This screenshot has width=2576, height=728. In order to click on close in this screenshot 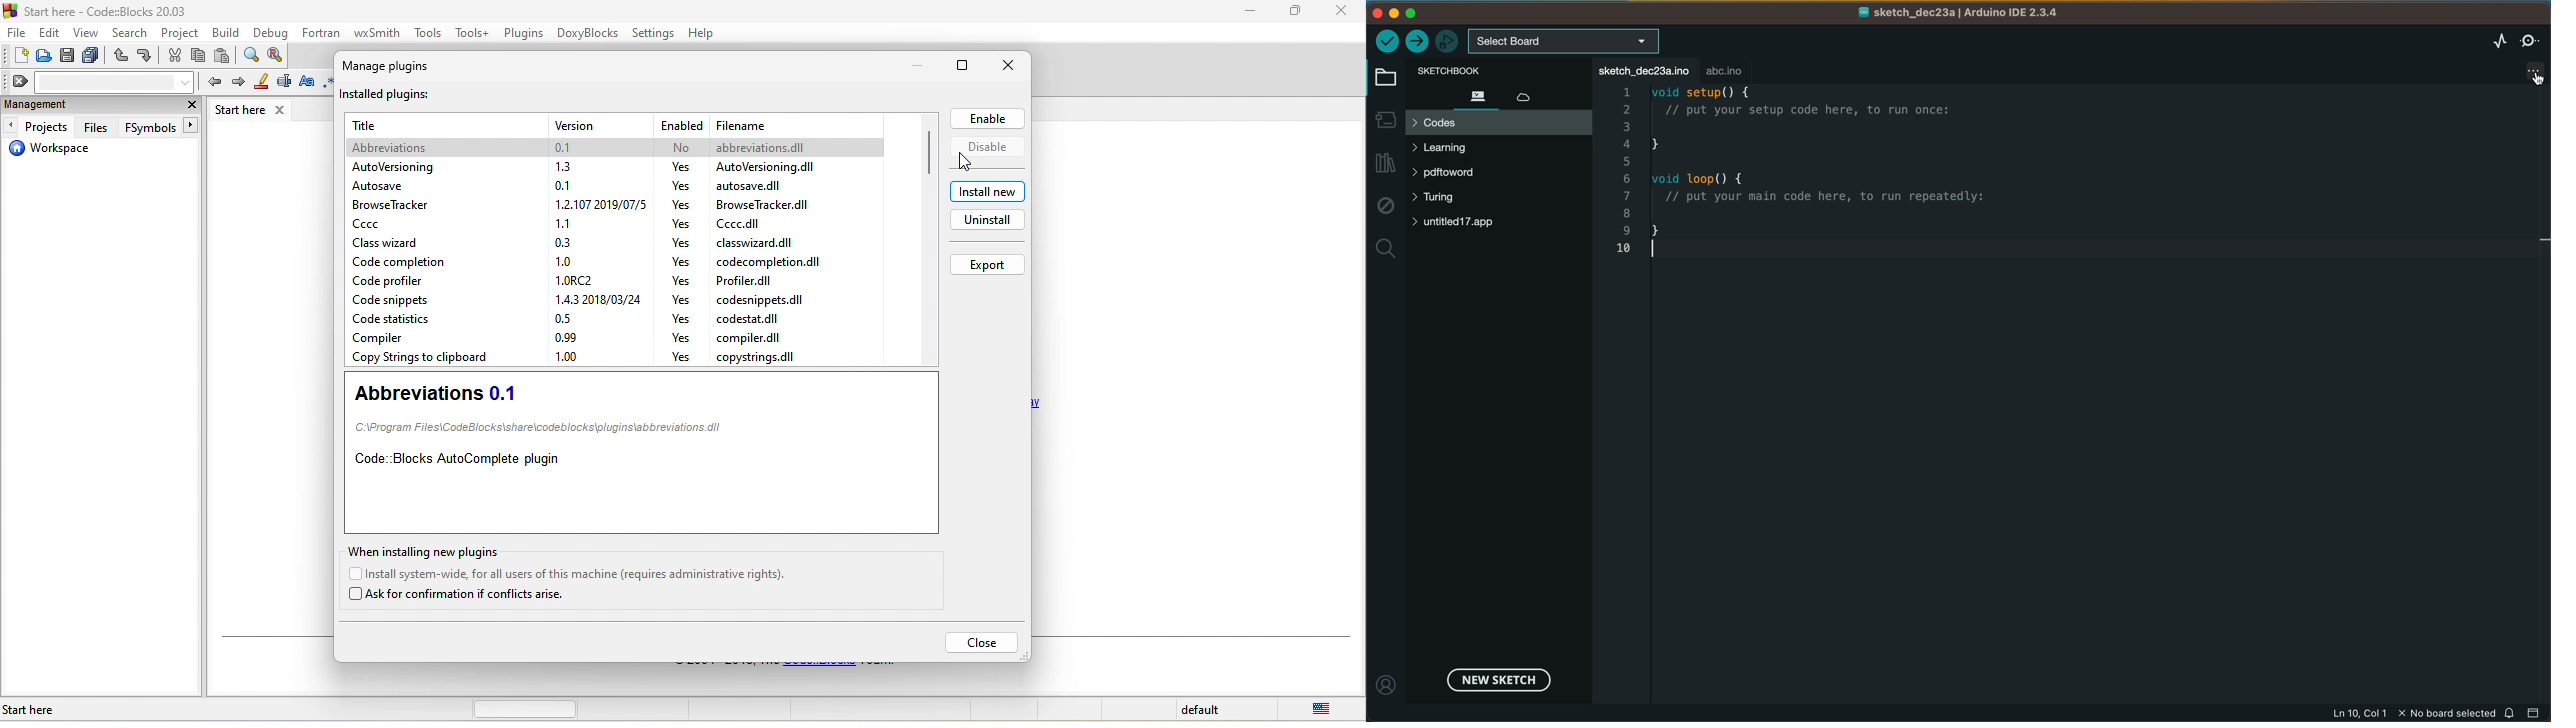, I will do `click(1341, 12)`.